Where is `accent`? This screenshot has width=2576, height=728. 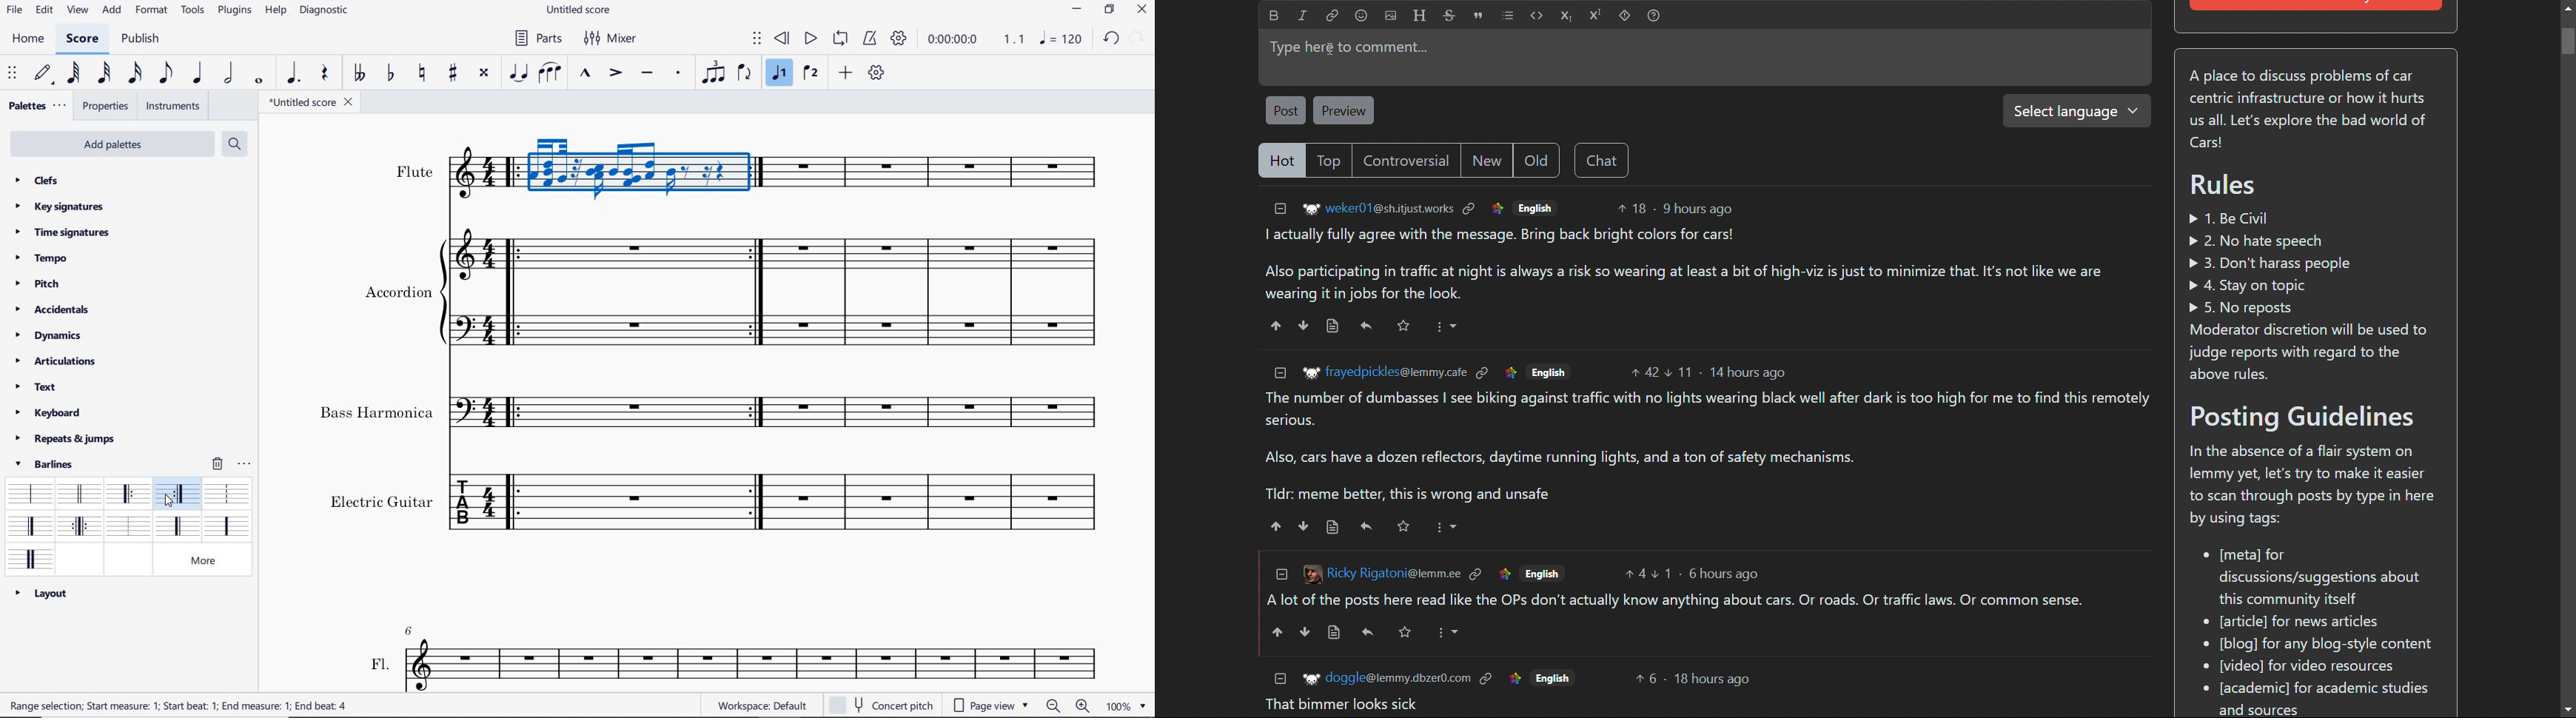 accent is located at coordinates (616, 74).